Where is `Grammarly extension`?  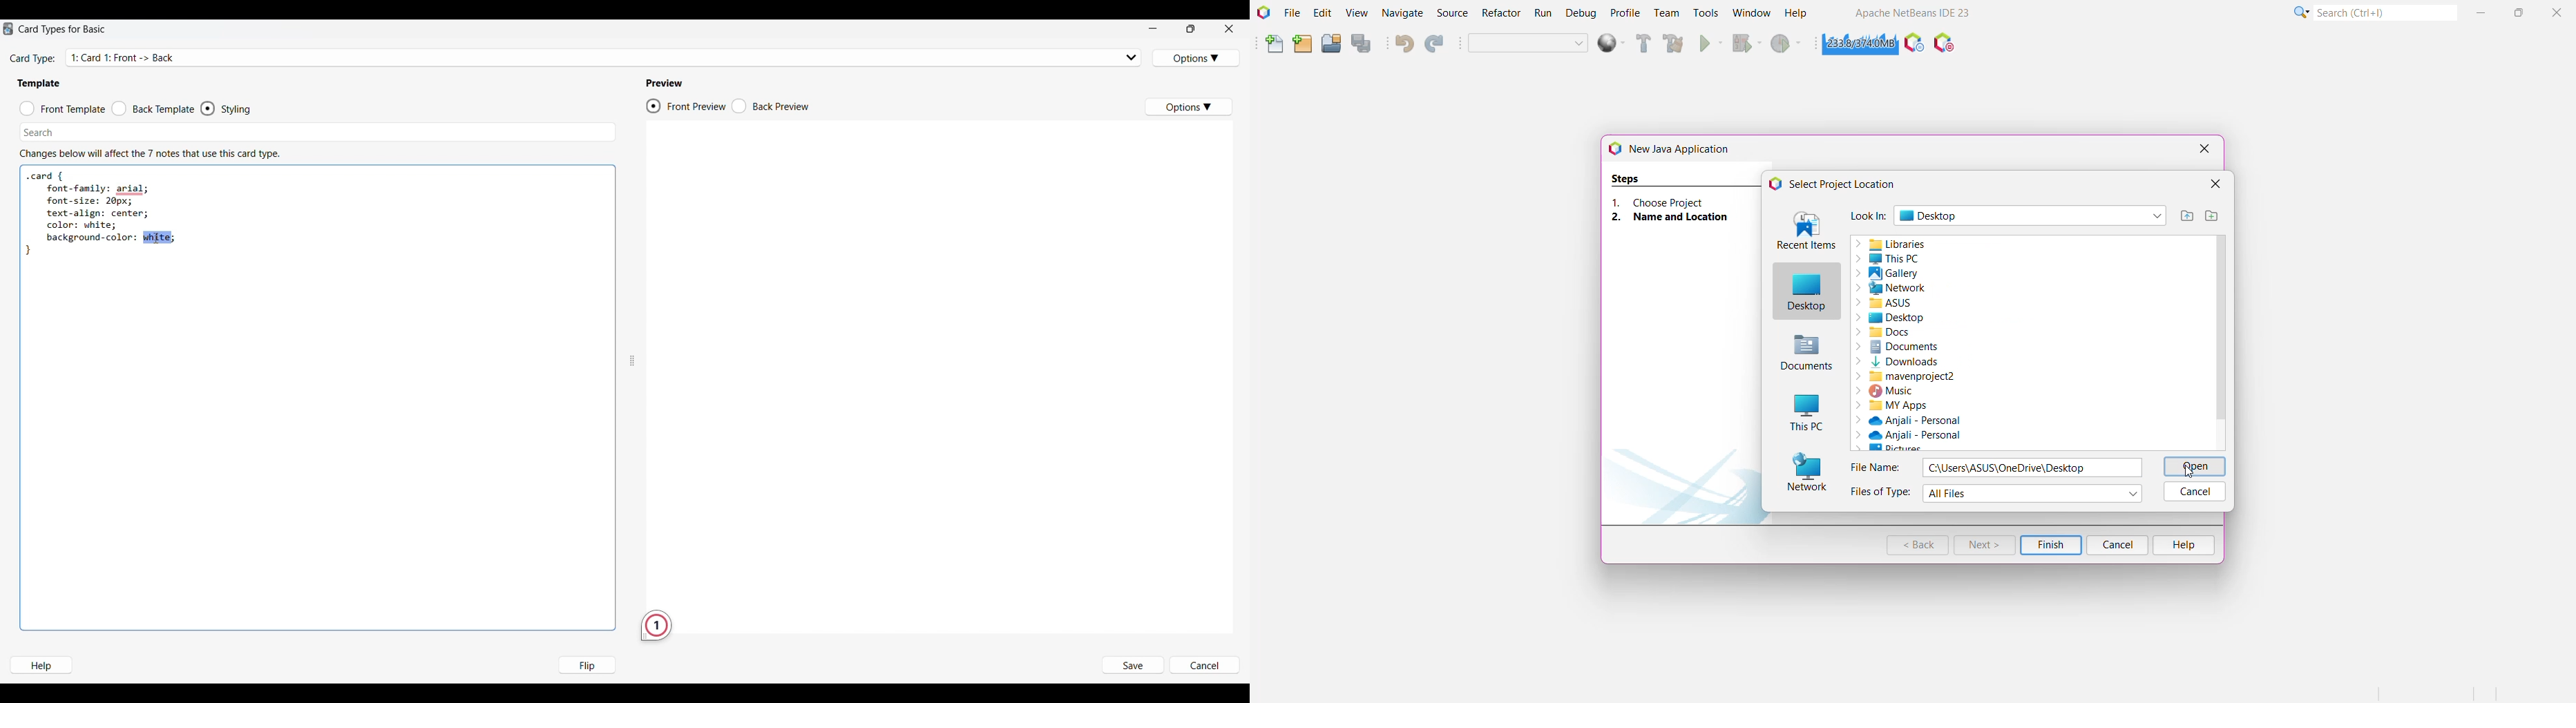
Grammarly extension is located at coordinates (656, 626).